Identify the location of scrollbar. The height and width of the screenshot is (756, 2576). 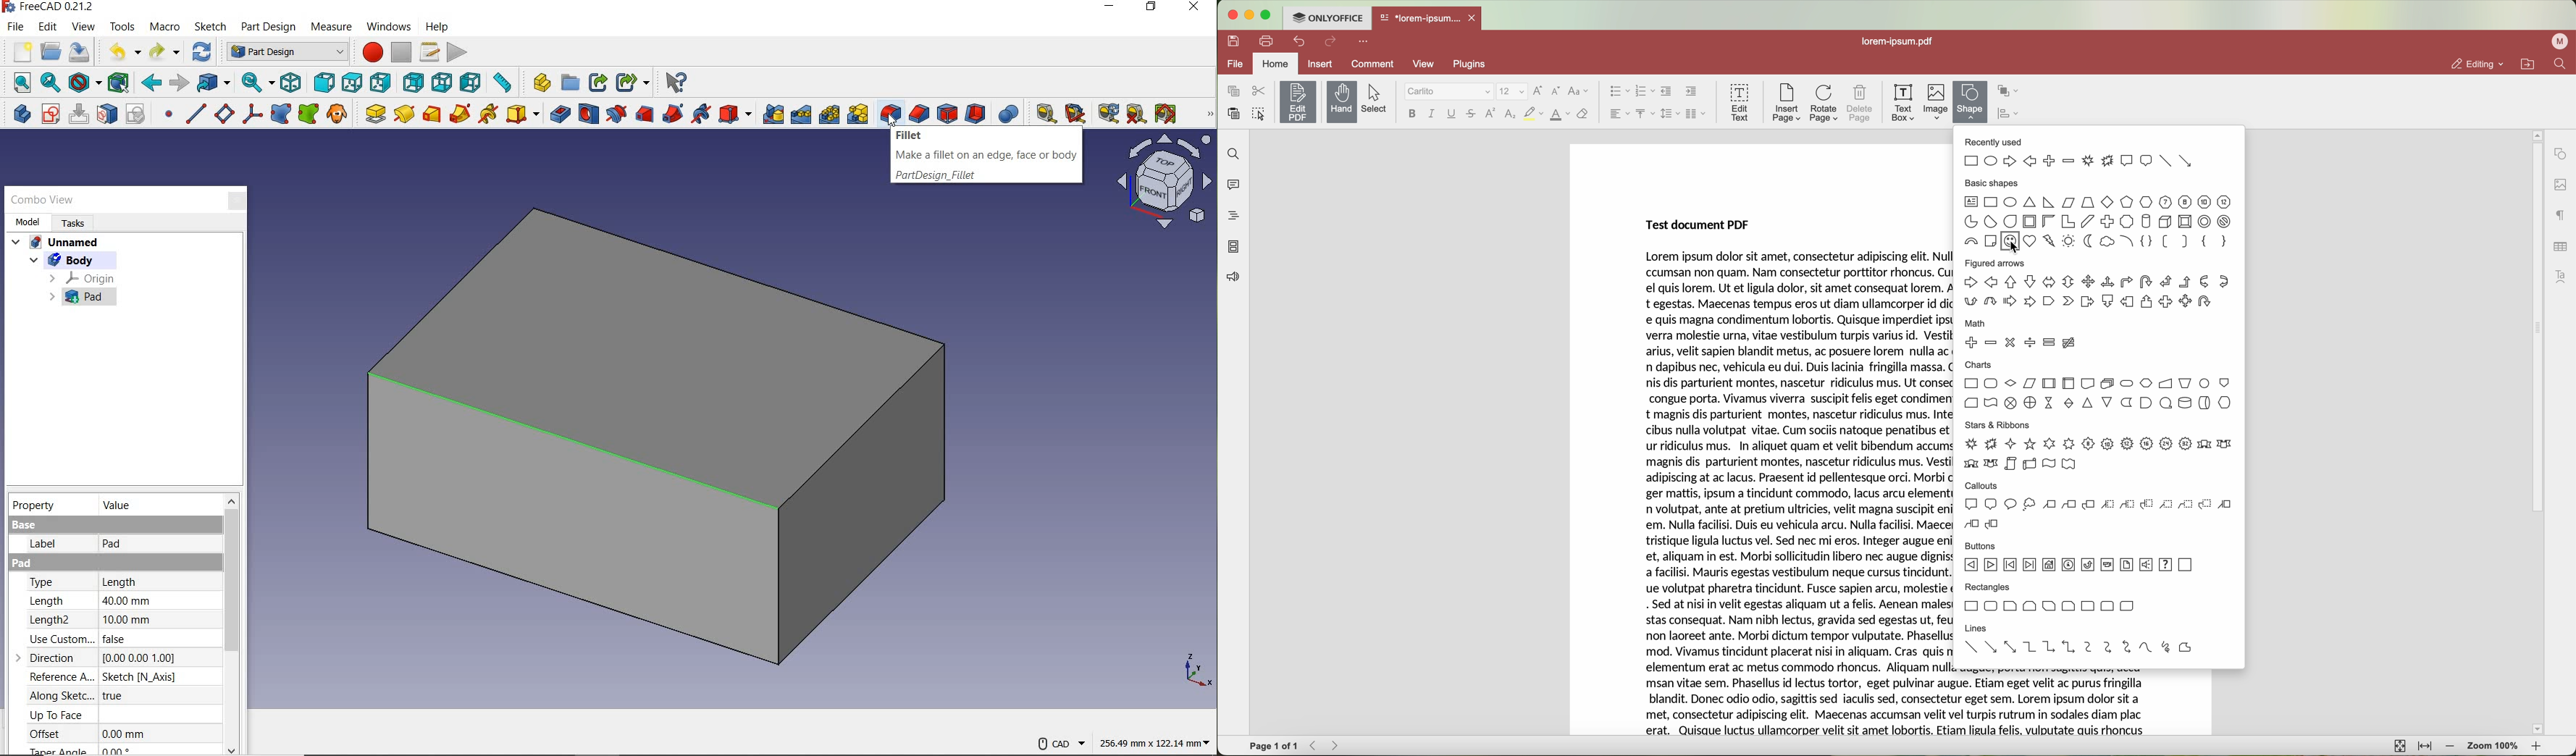
(232, 624).